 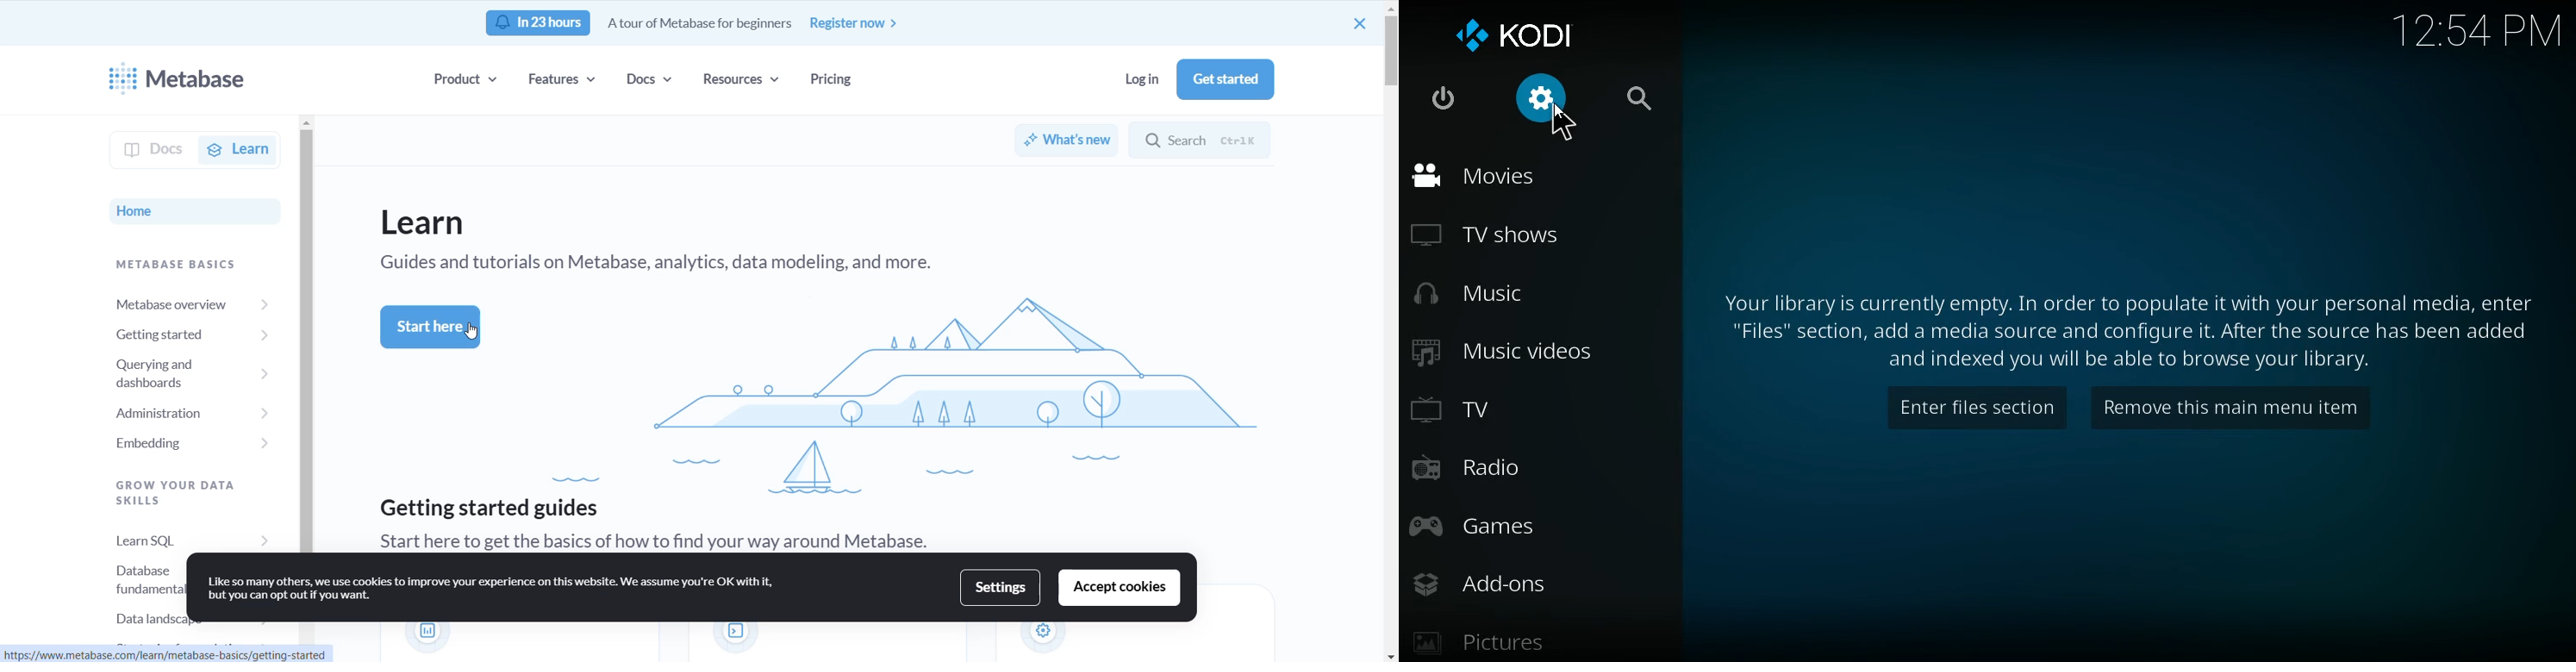 What do you see at coordinates (2240, 409) in the screenshot?
I see `remove` at bounding box center [2240, 409].